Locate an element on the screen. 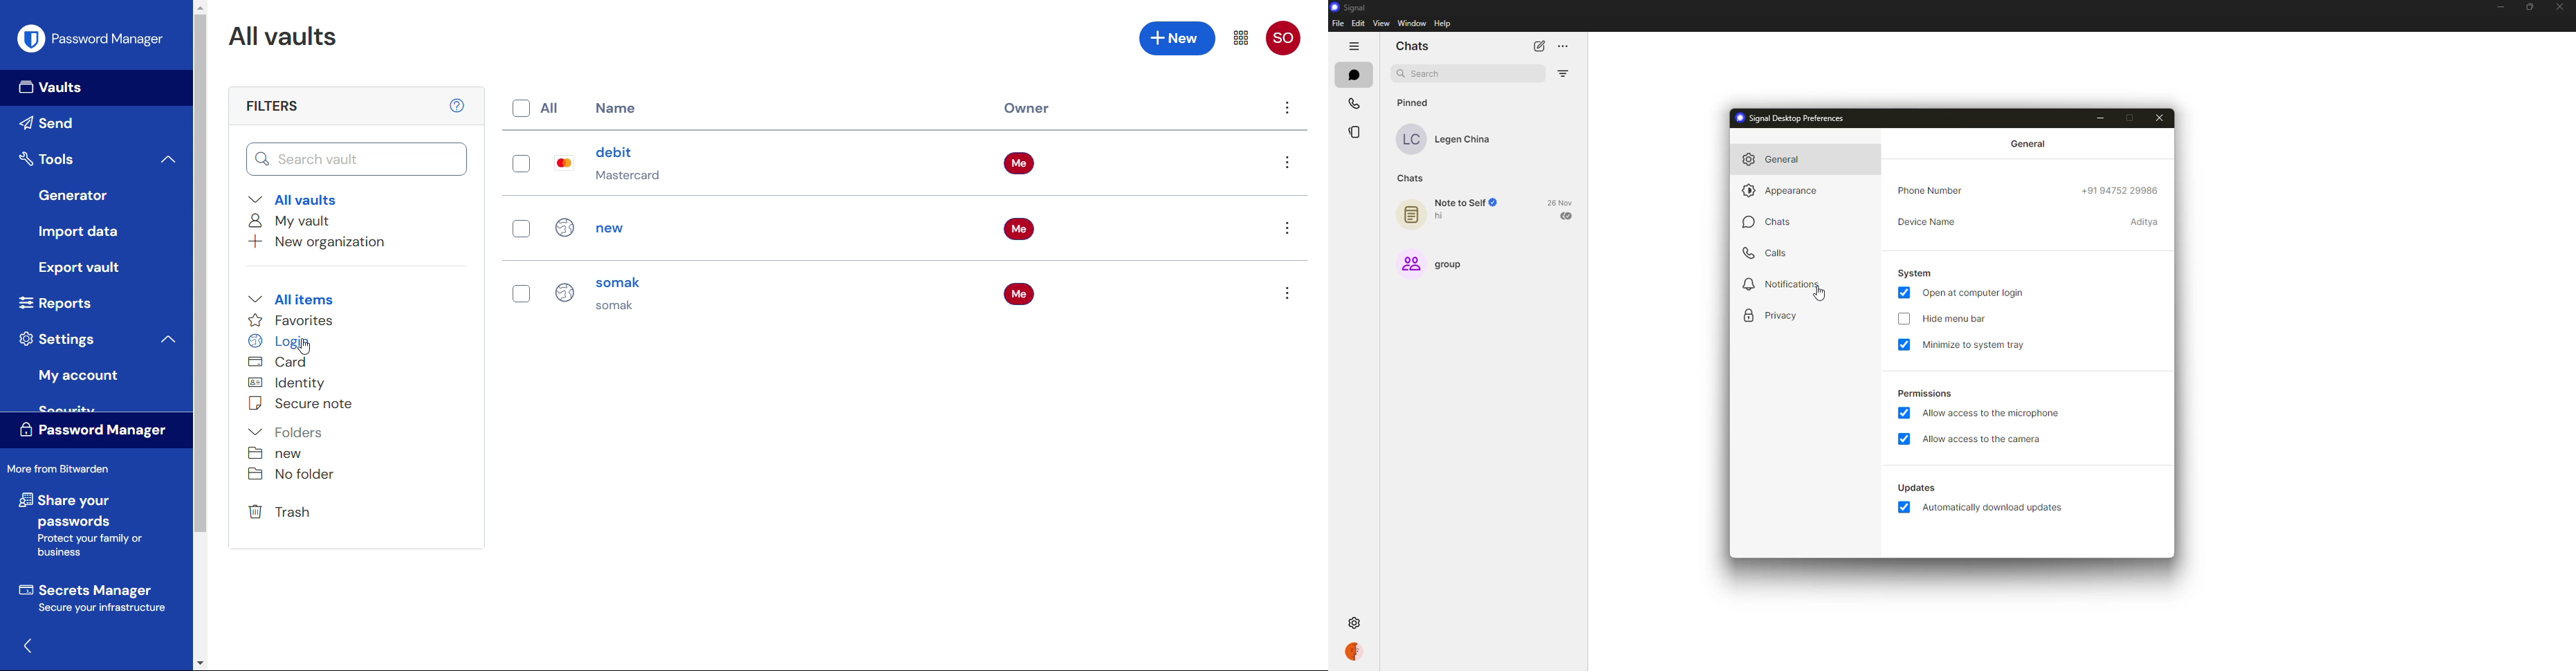  signal is located at coordinates (1346, 7).